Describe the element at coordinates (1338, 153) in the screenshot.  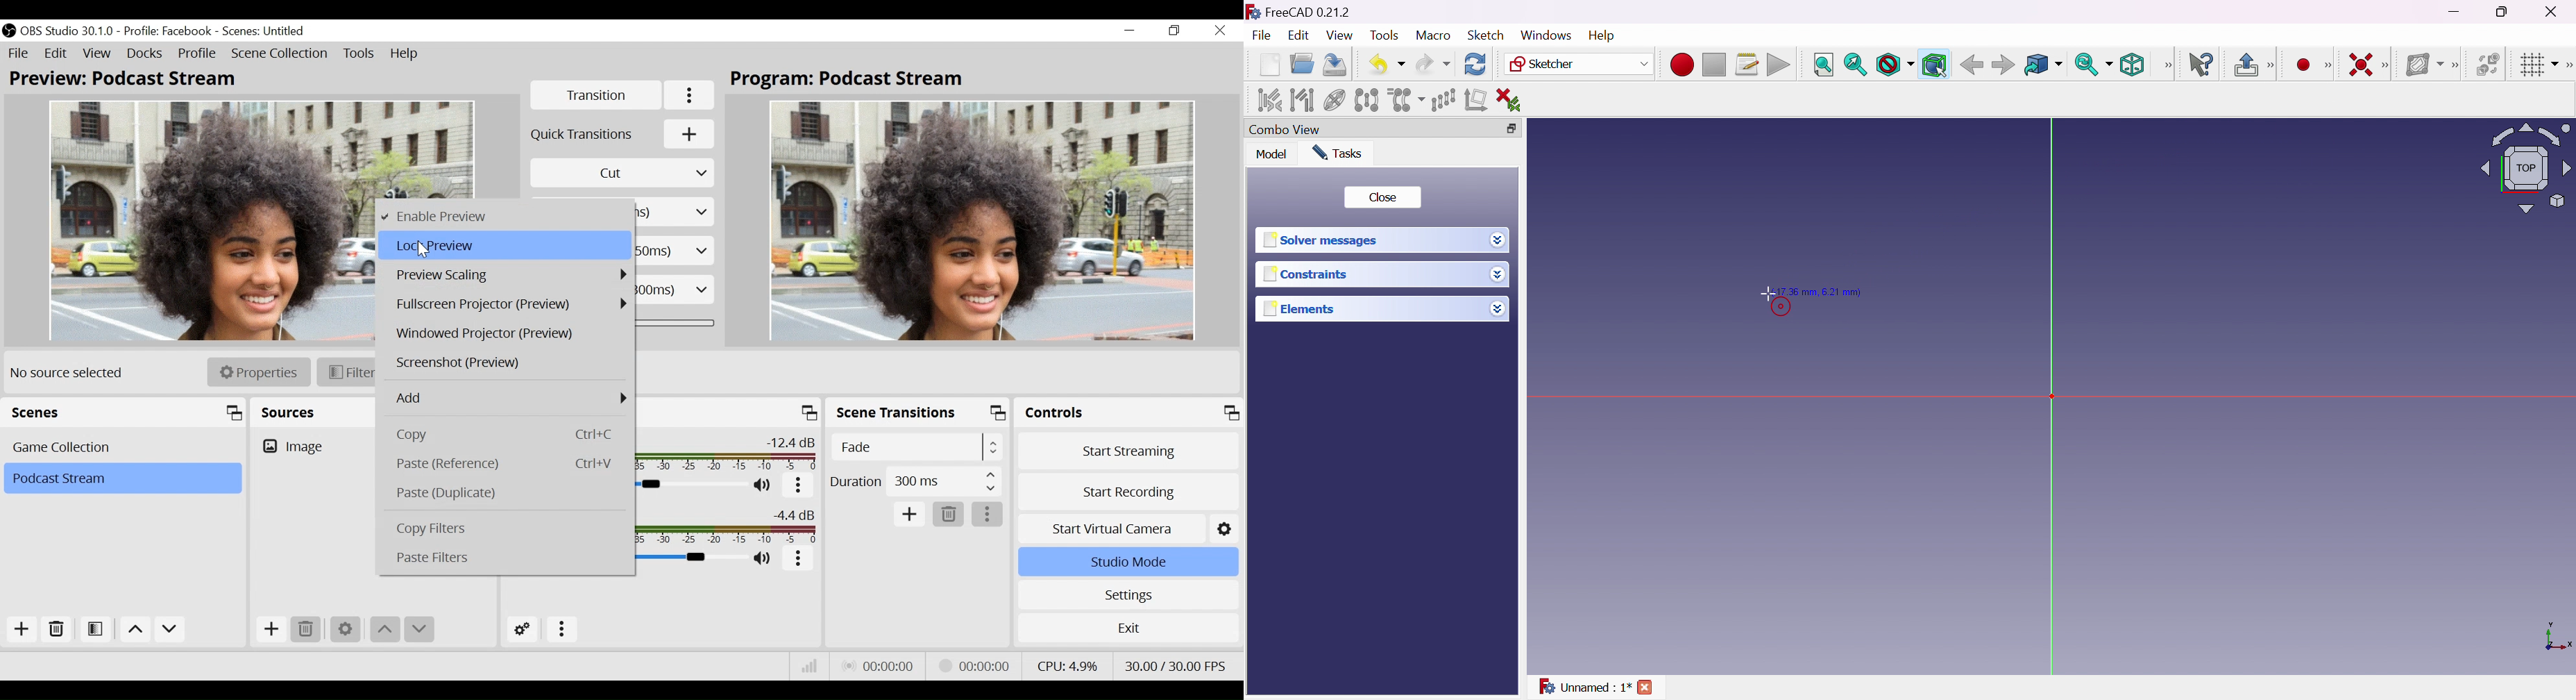
I see `Tasks` at that location.